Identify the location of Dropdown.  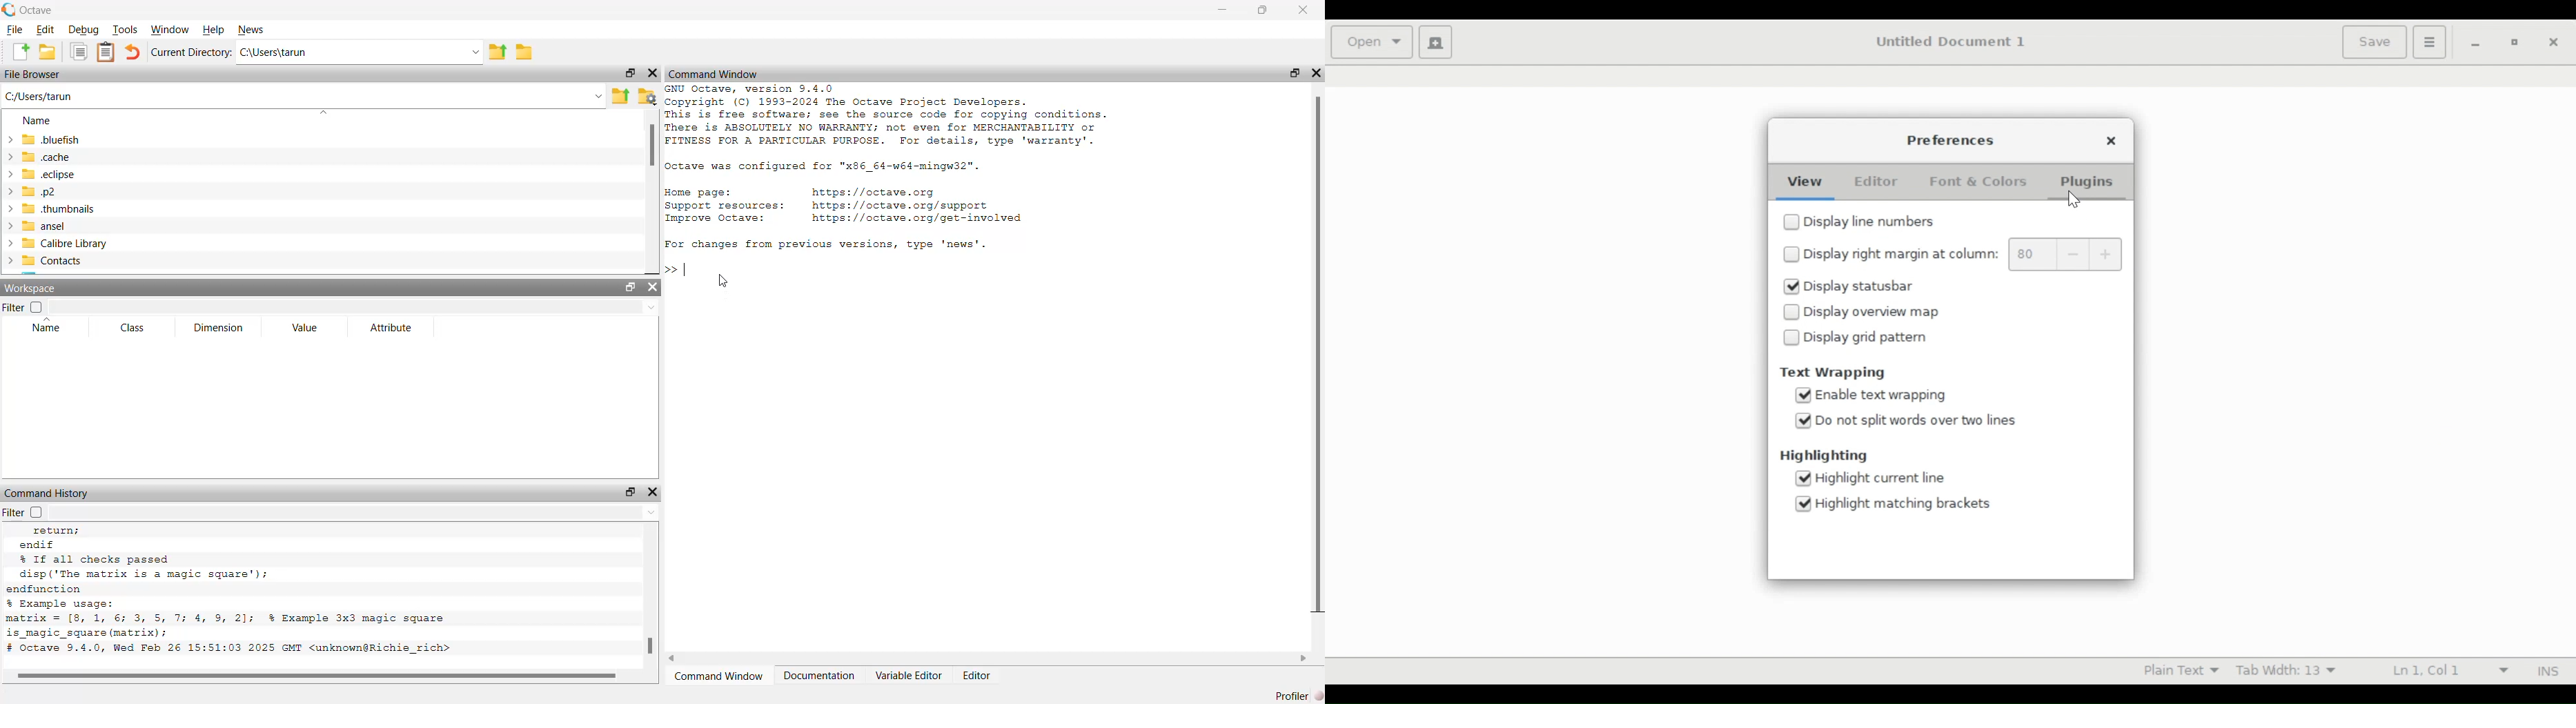
(599, 97).